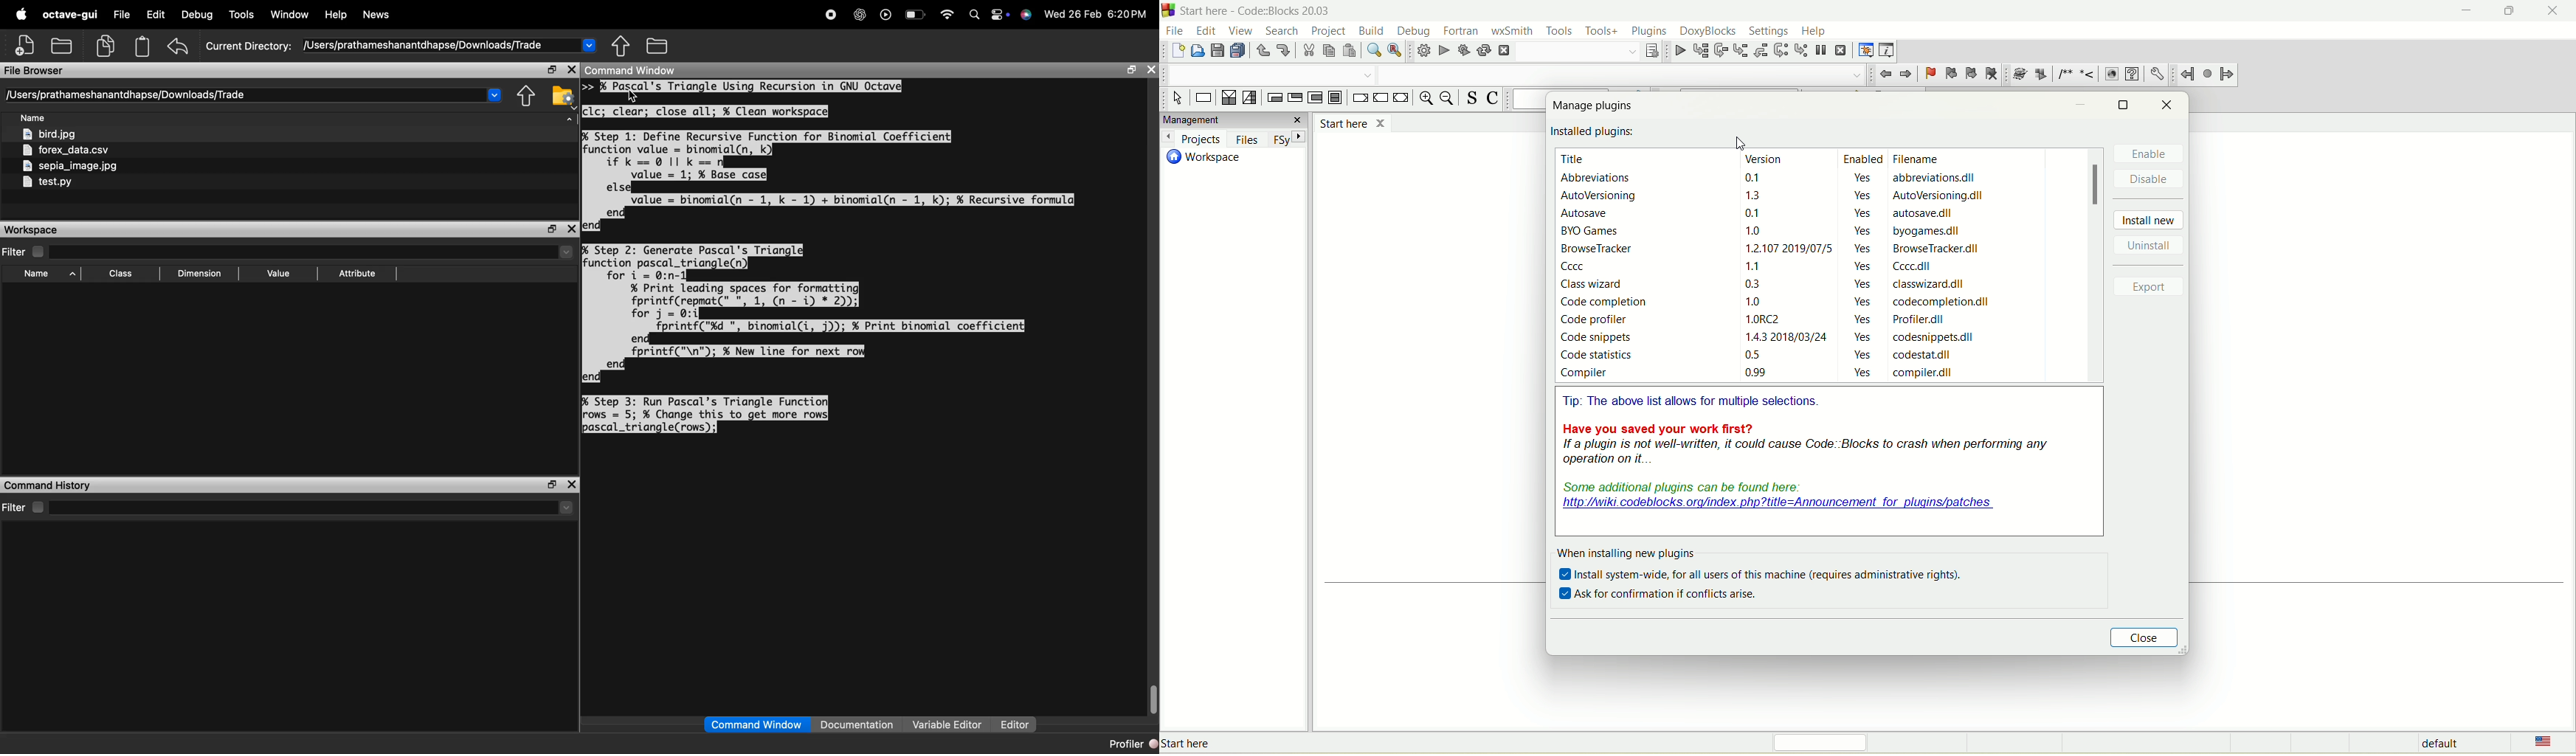 The height and width of the screenshot is (756, 2576). I want to click on BYO Games 10 Yes  byogames.dil, so click(1766, 232).